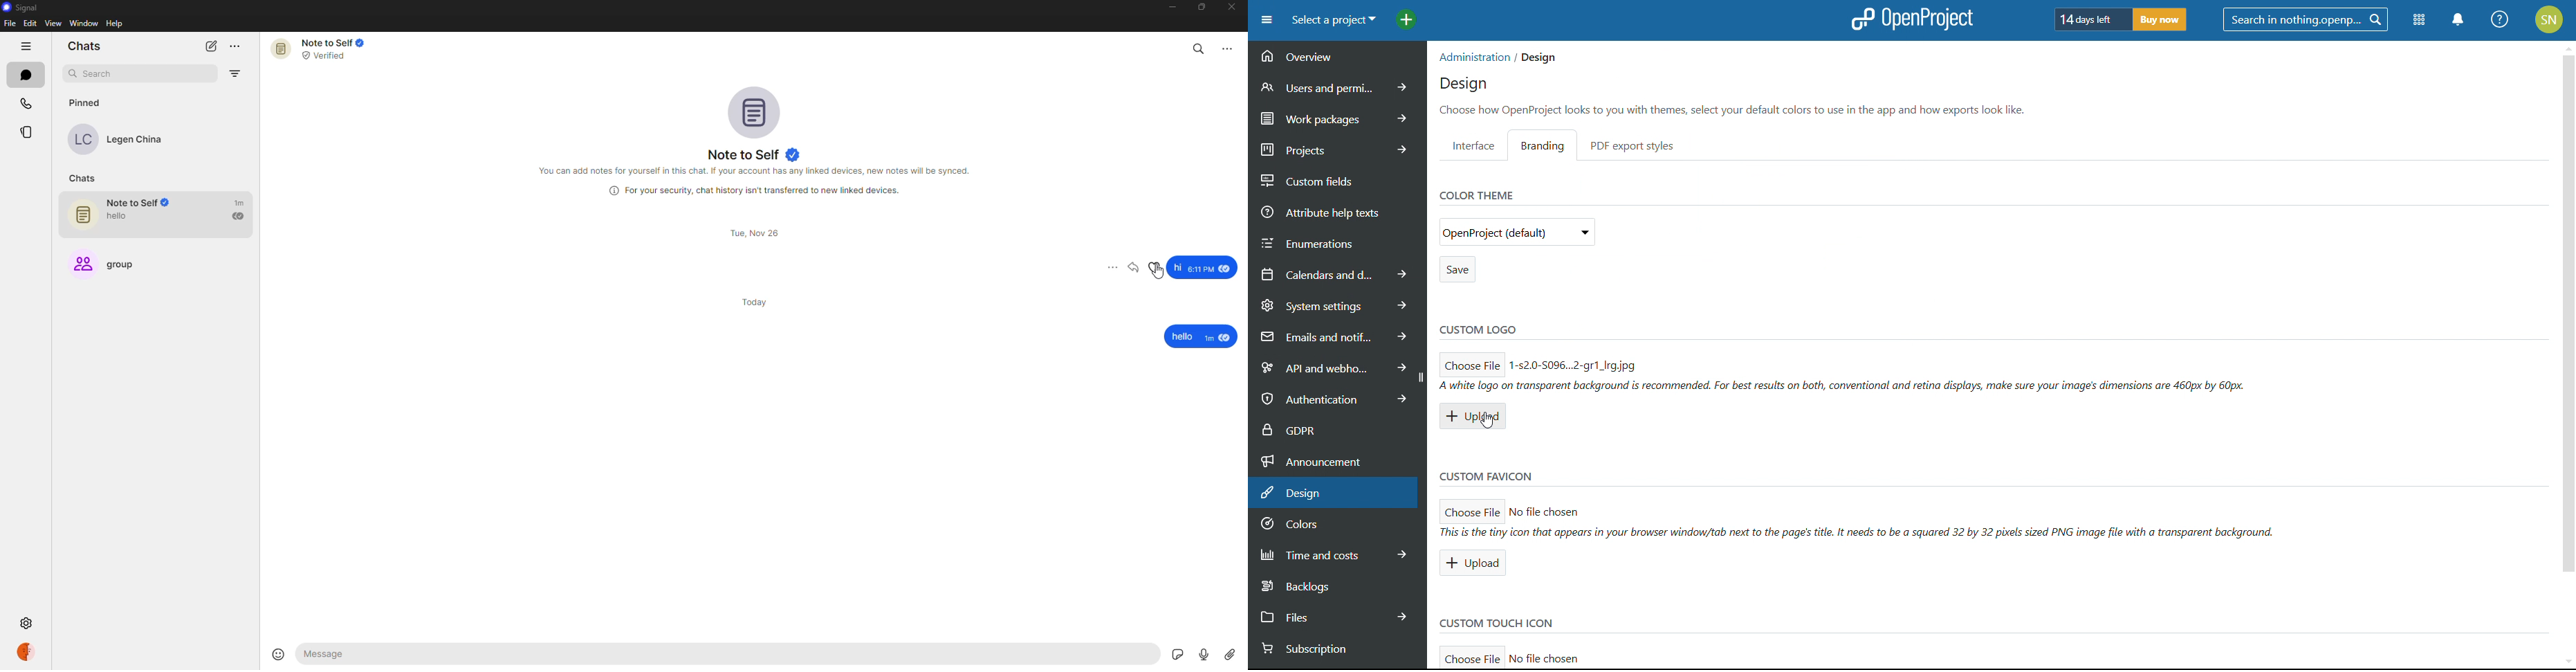 The height and width of the screenshot is (672, 2576). I want to click on projects, so click(1337, 147).